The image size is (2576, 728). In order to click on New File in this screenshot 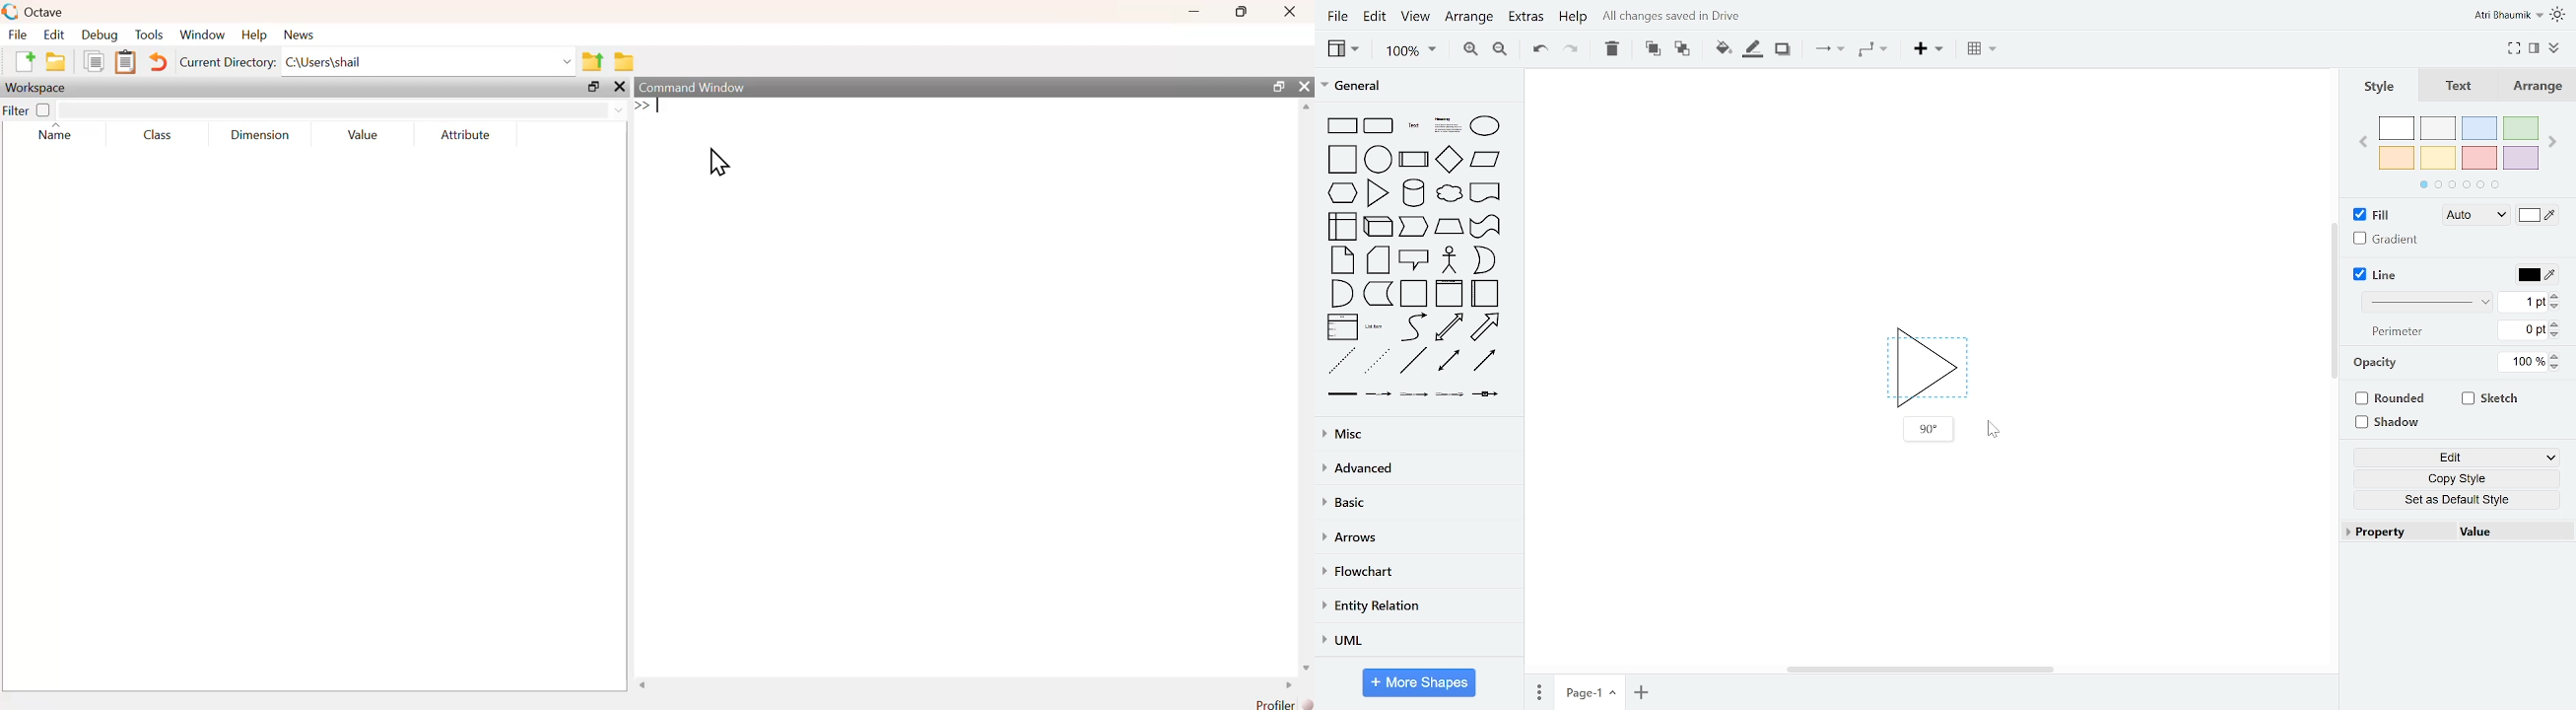, I will do `click(25, 62)`.